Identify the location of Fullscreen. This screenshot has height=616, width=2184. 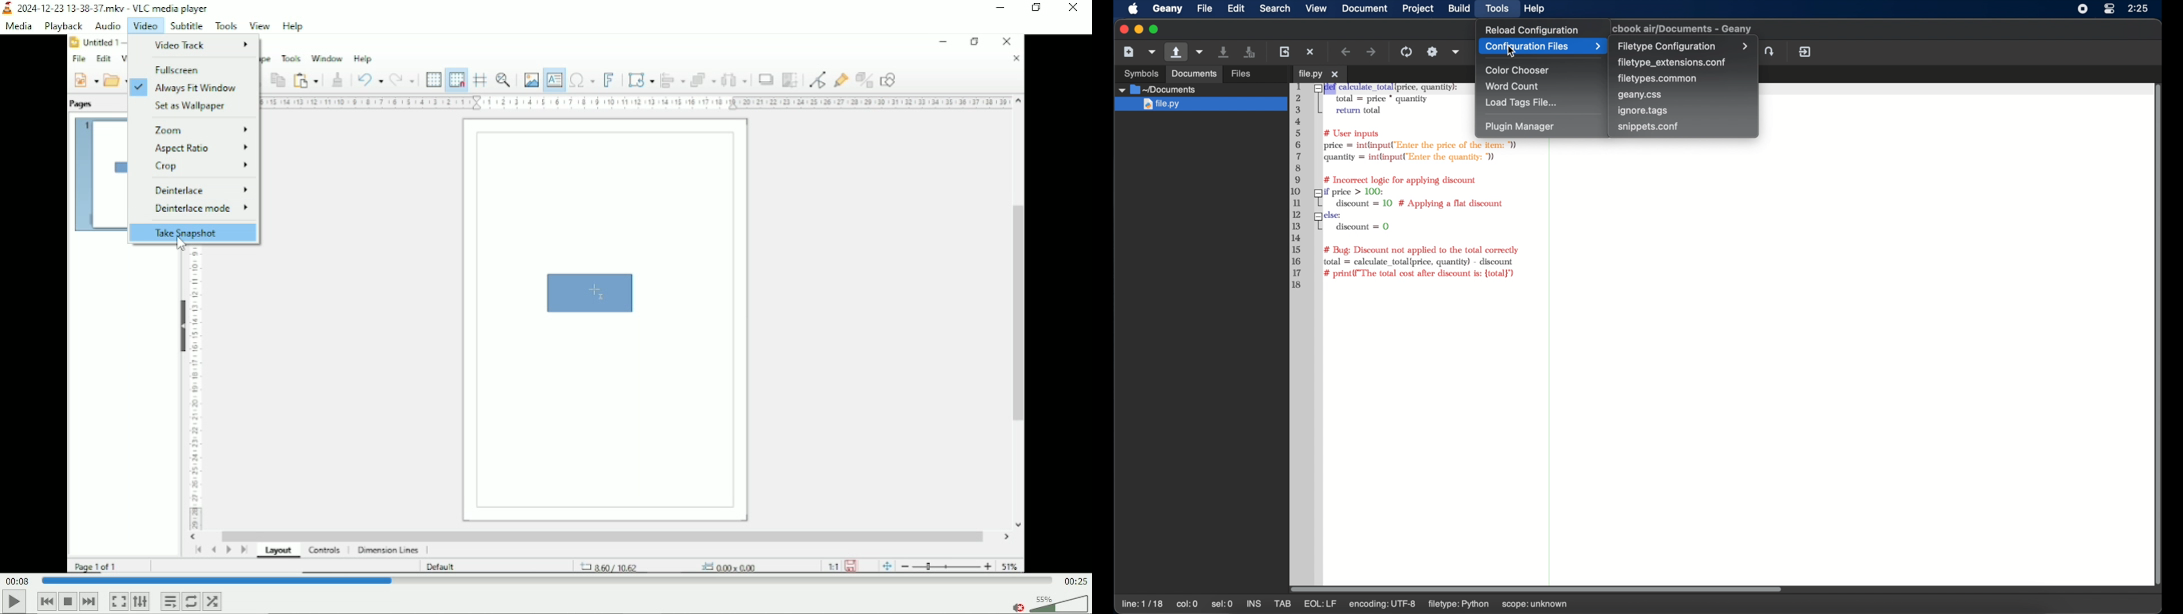
(179, 69).